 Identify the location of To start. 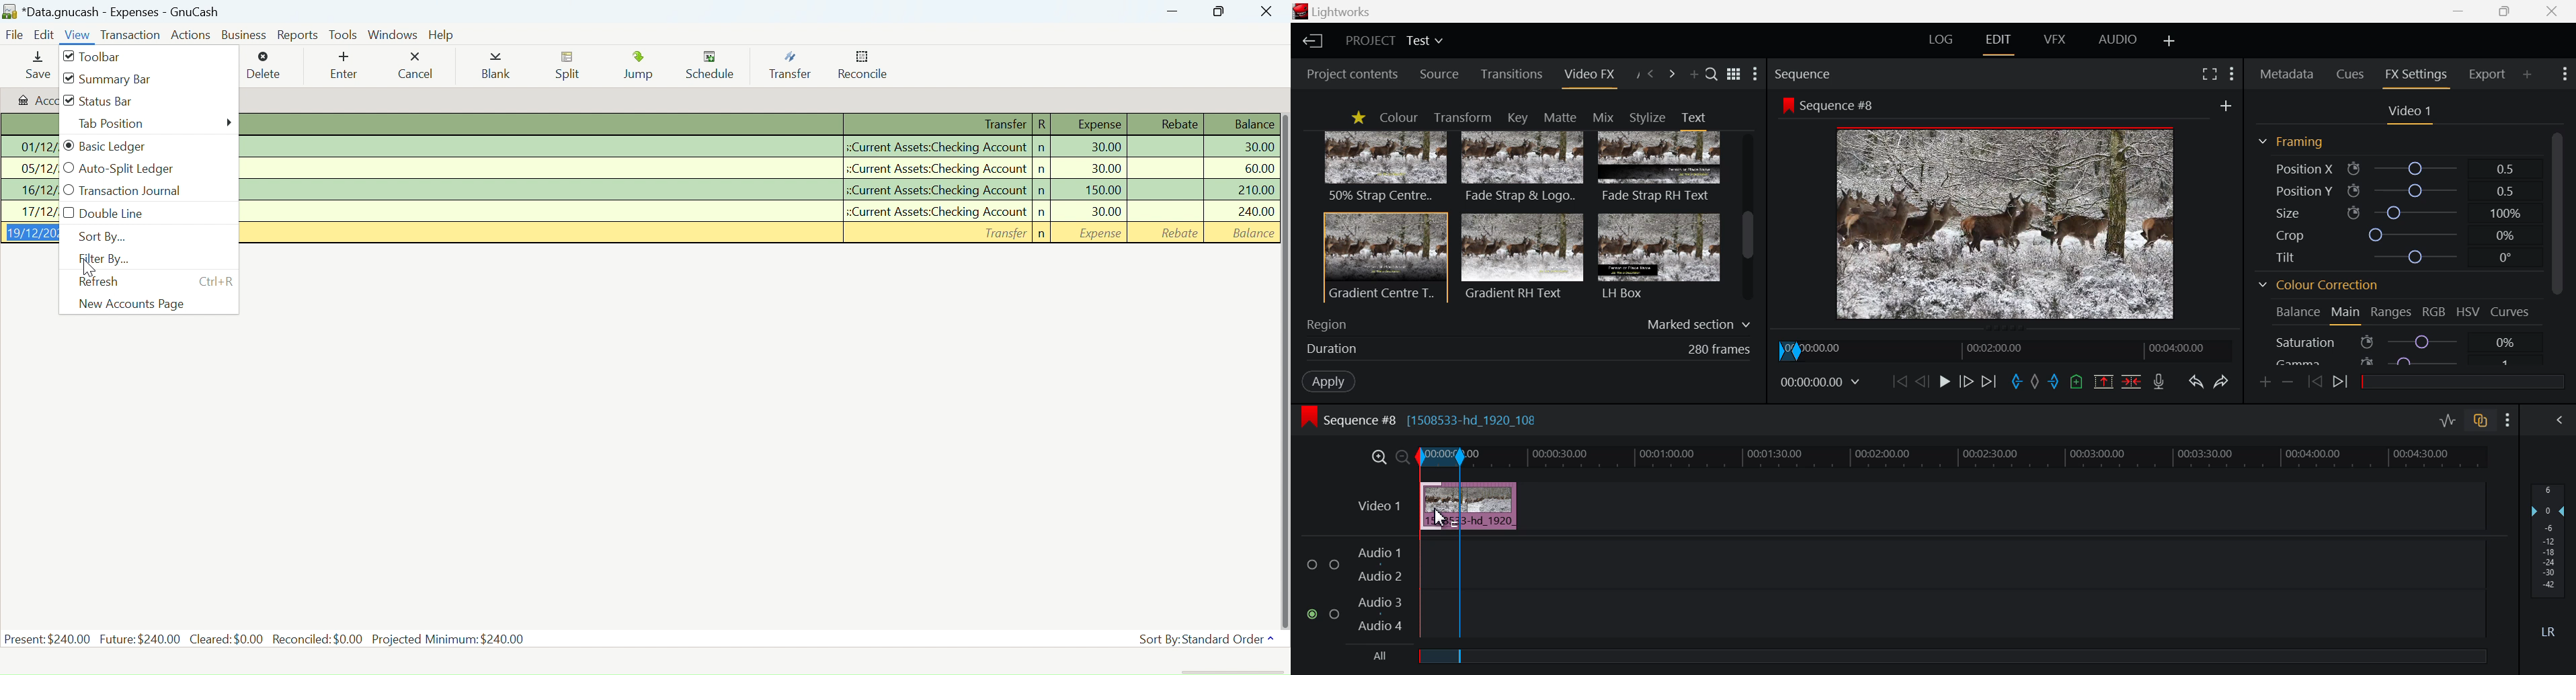
(1898, 383).